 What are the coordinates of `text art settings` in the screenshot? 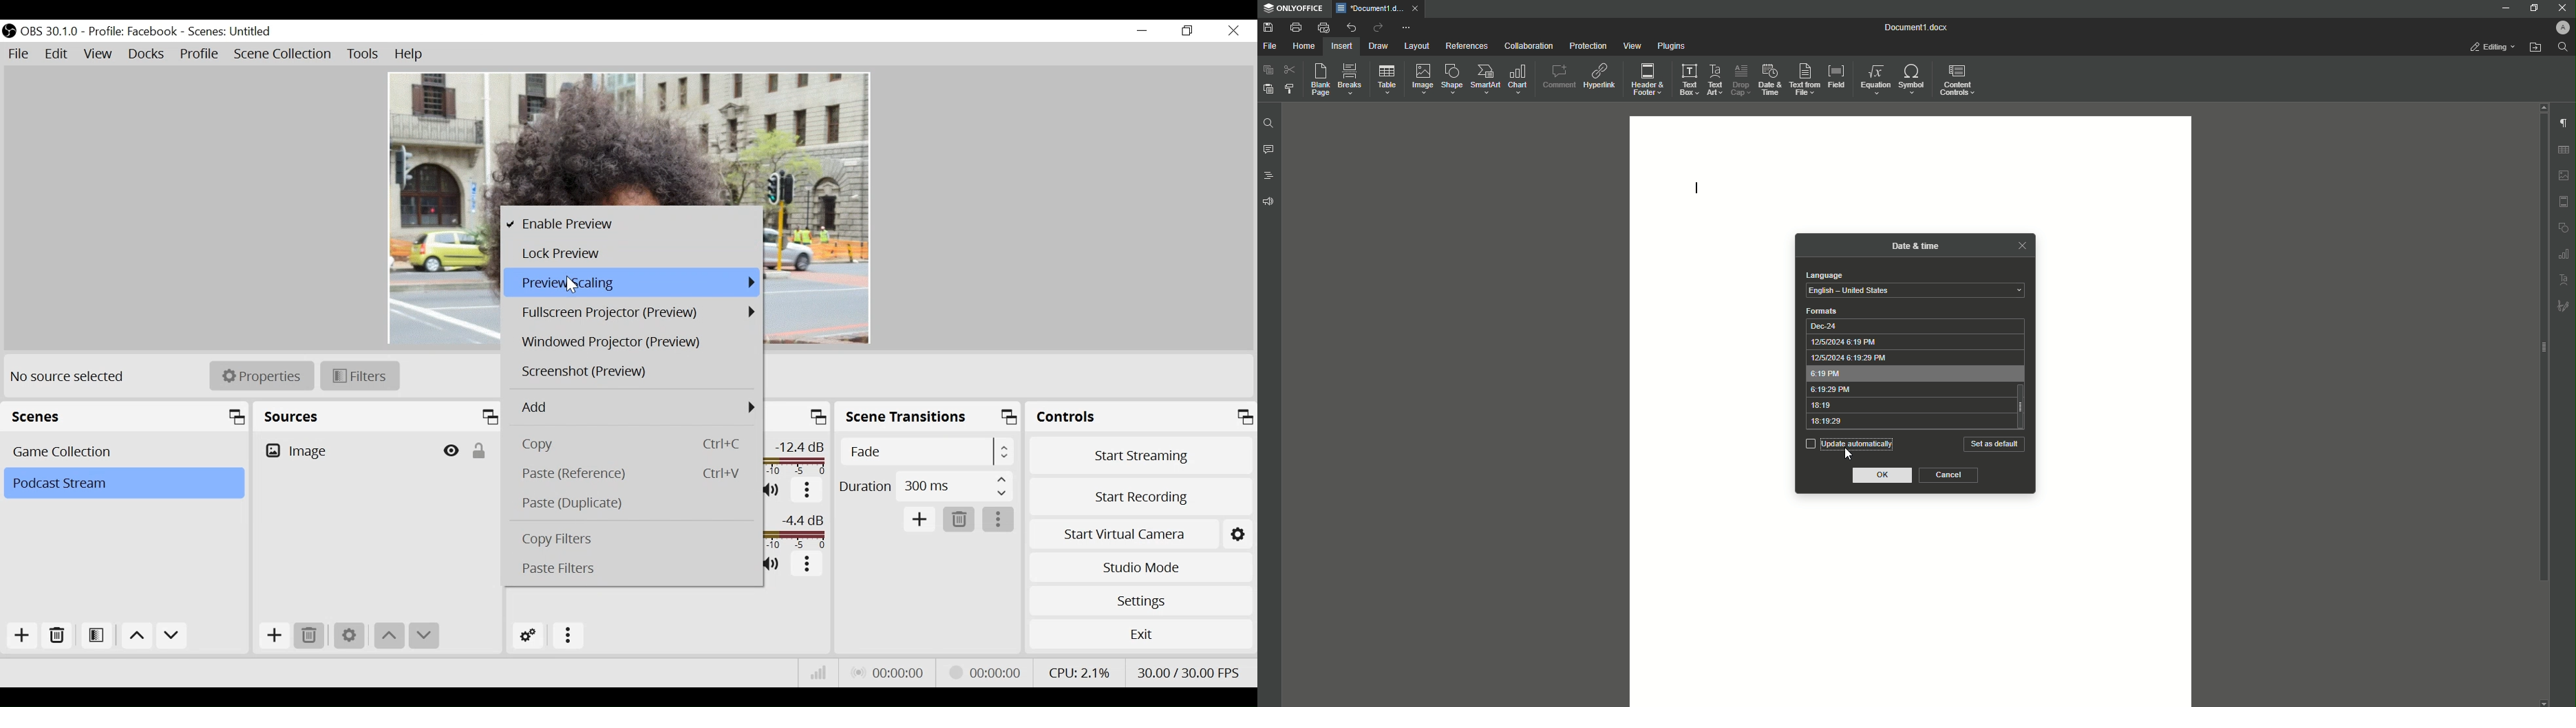 It's located at (2564, 278).